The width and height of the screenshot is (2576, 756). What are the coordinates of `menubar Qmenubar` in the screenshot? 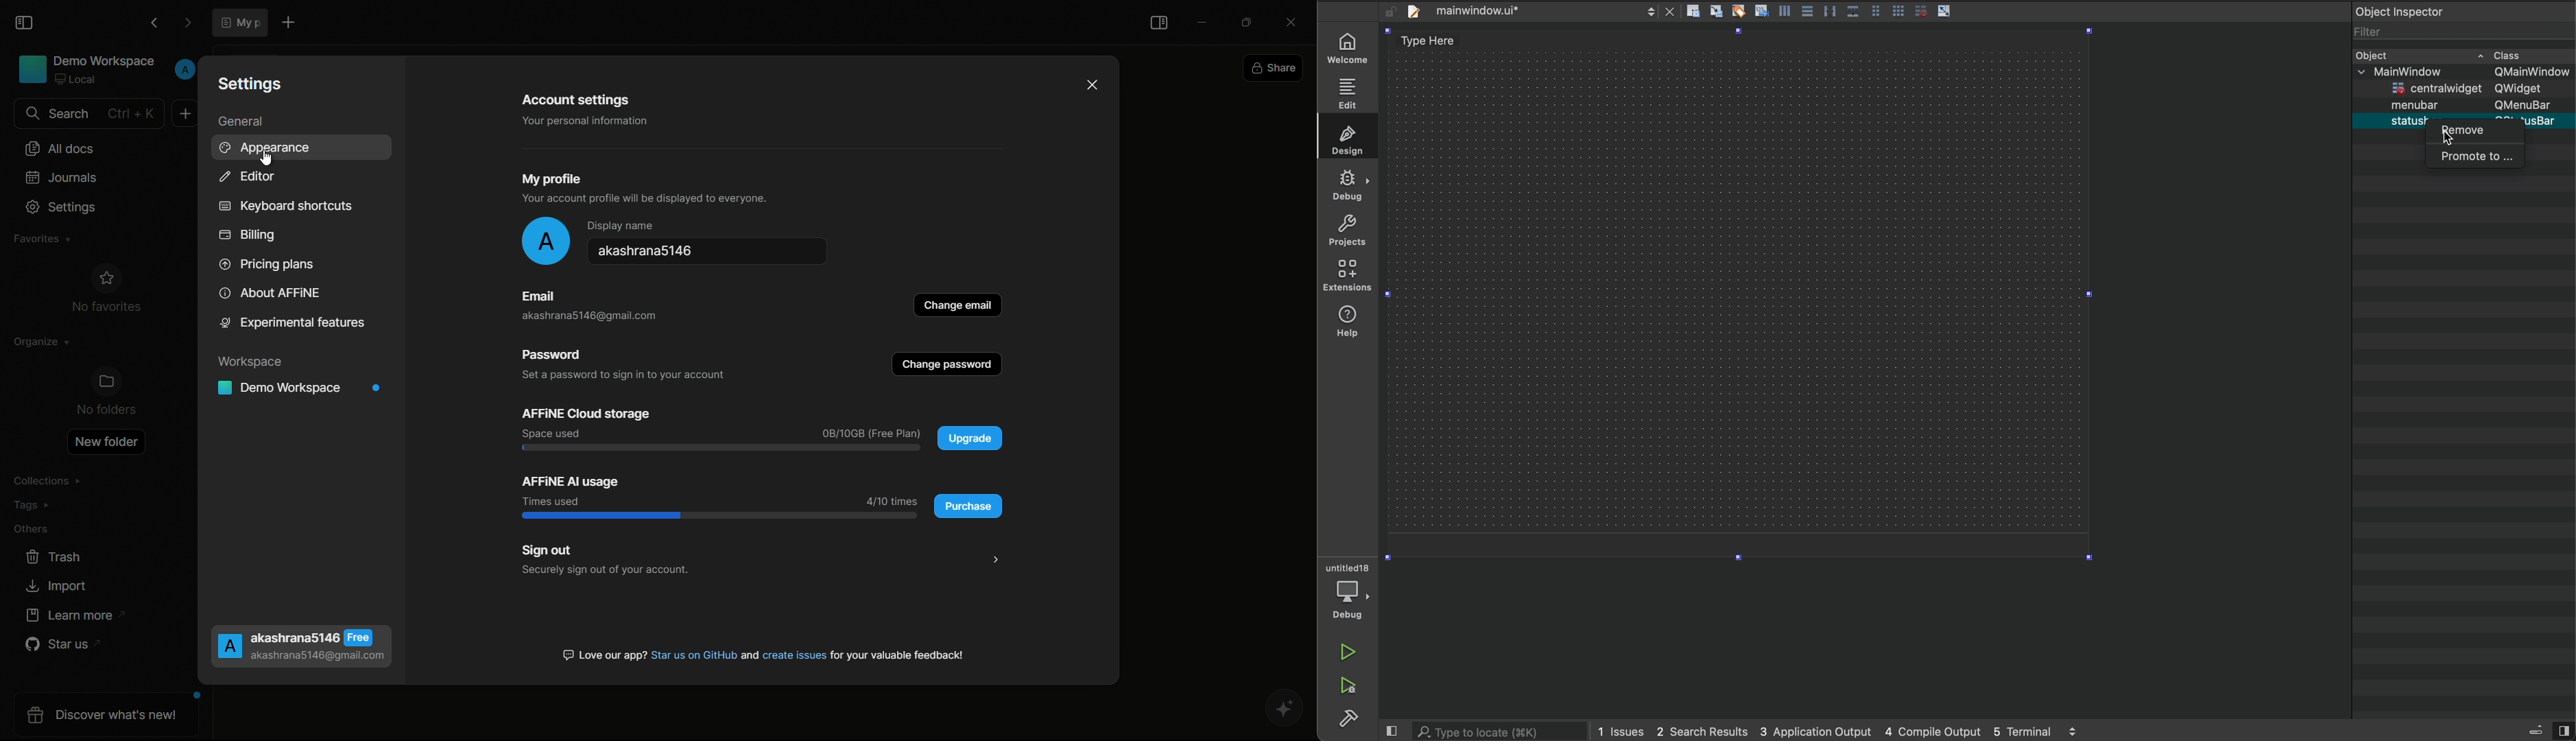 It's located at (2473, 105).